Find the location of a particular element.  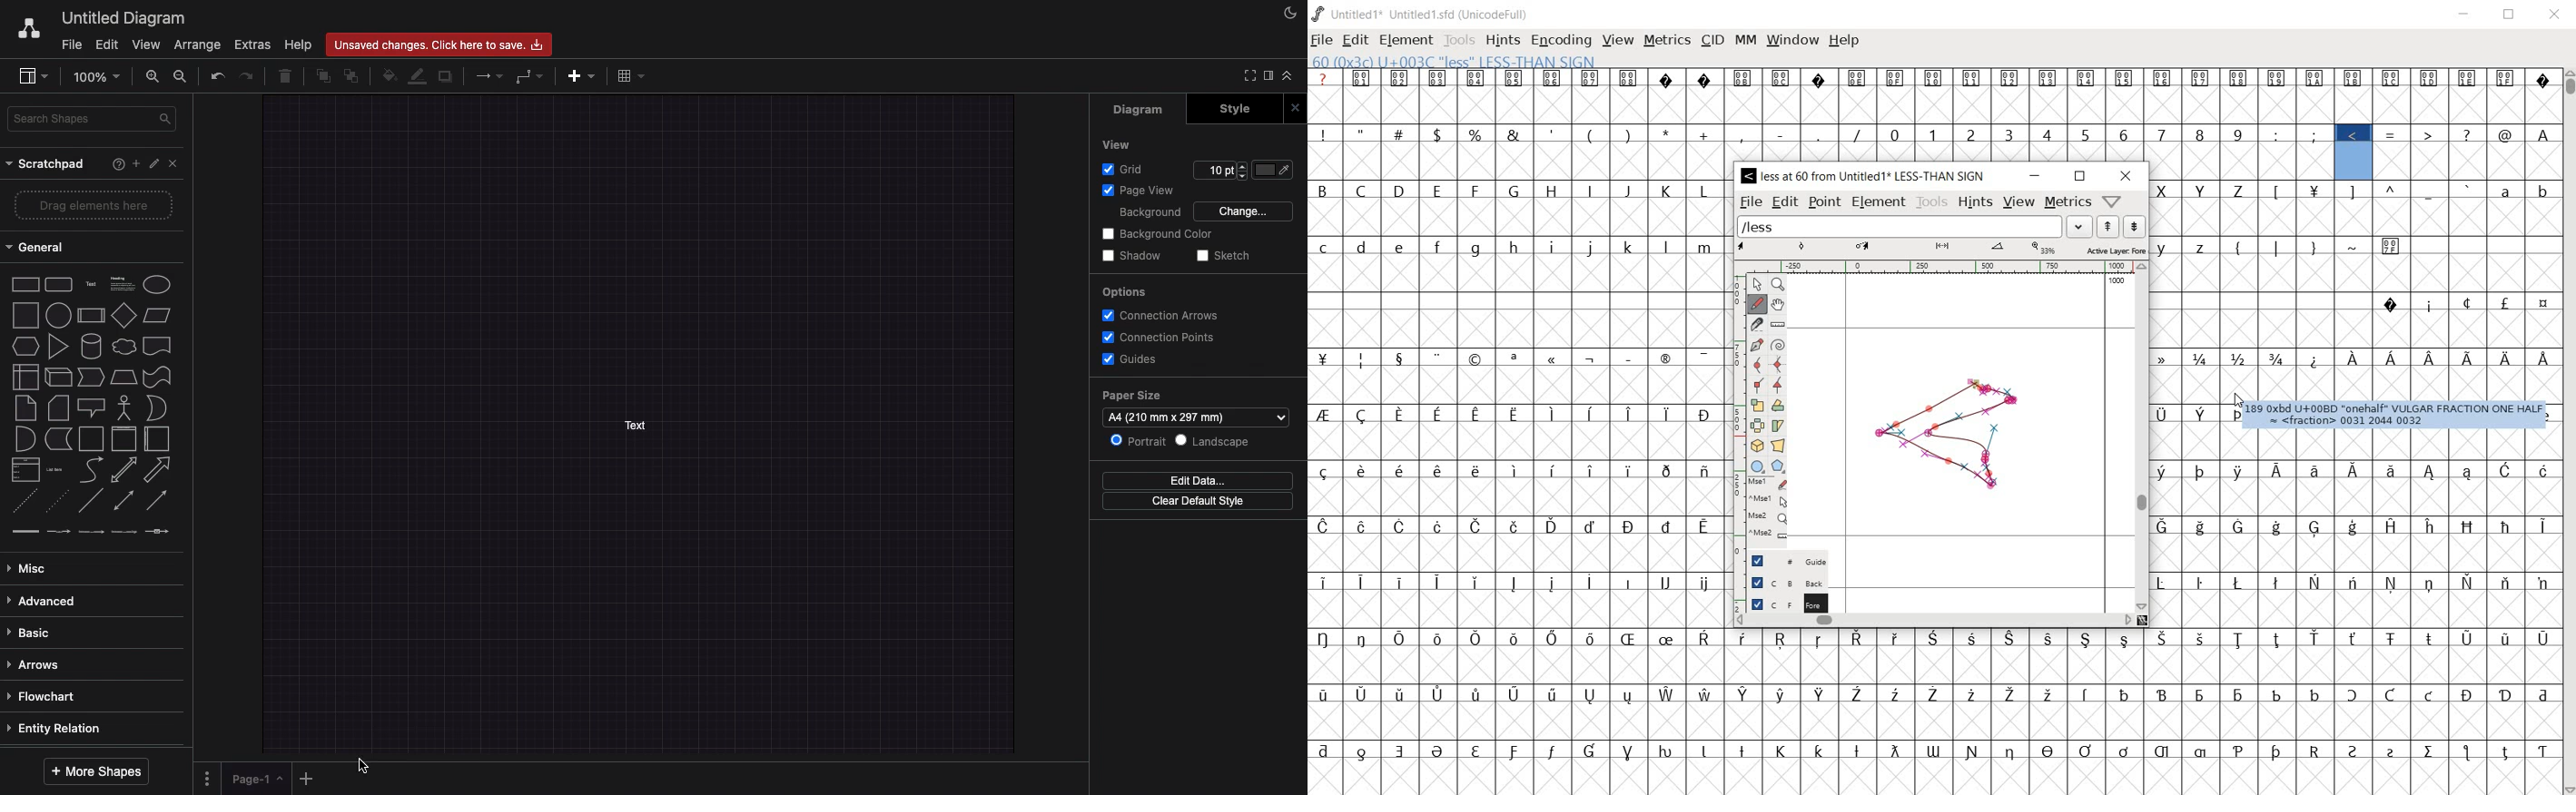

empty cells is located at coordinates (1520, 327).